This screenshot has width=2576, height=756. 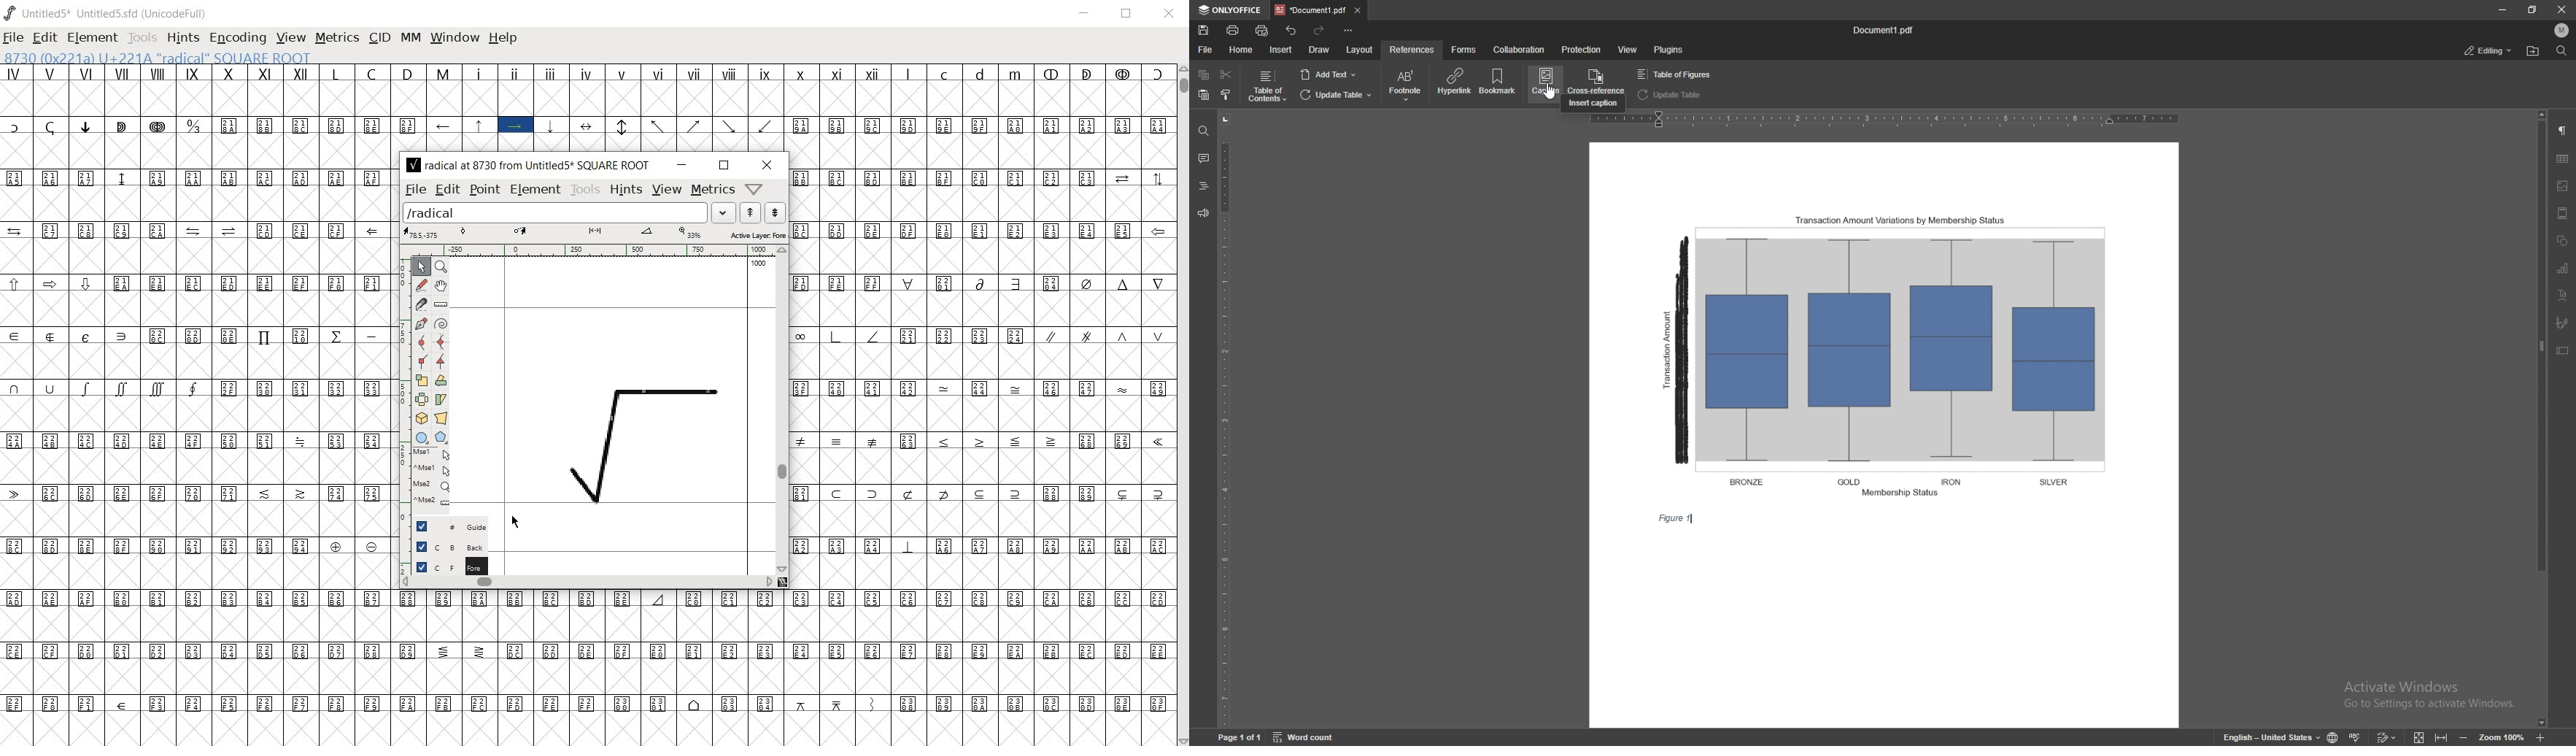 I want to click on Help/Window, so click(x=754, y=191).